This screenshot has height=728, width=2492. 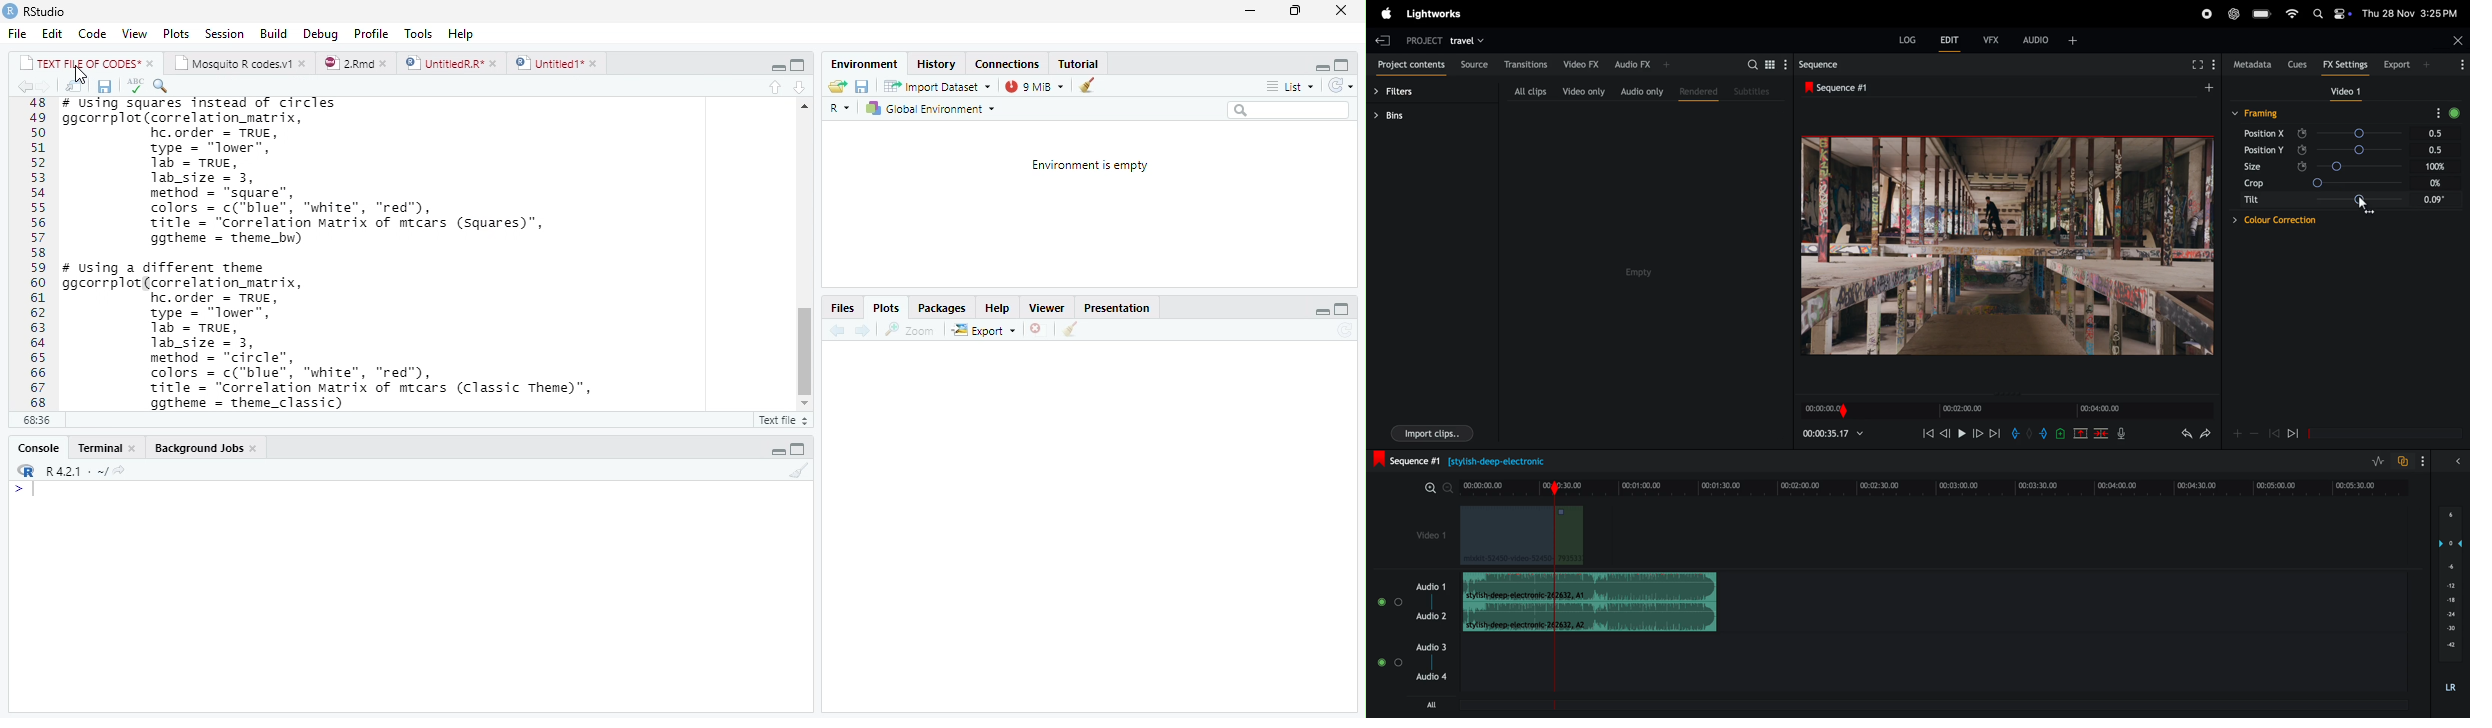 I want to click on maximize, so click(x=1295, y=13).